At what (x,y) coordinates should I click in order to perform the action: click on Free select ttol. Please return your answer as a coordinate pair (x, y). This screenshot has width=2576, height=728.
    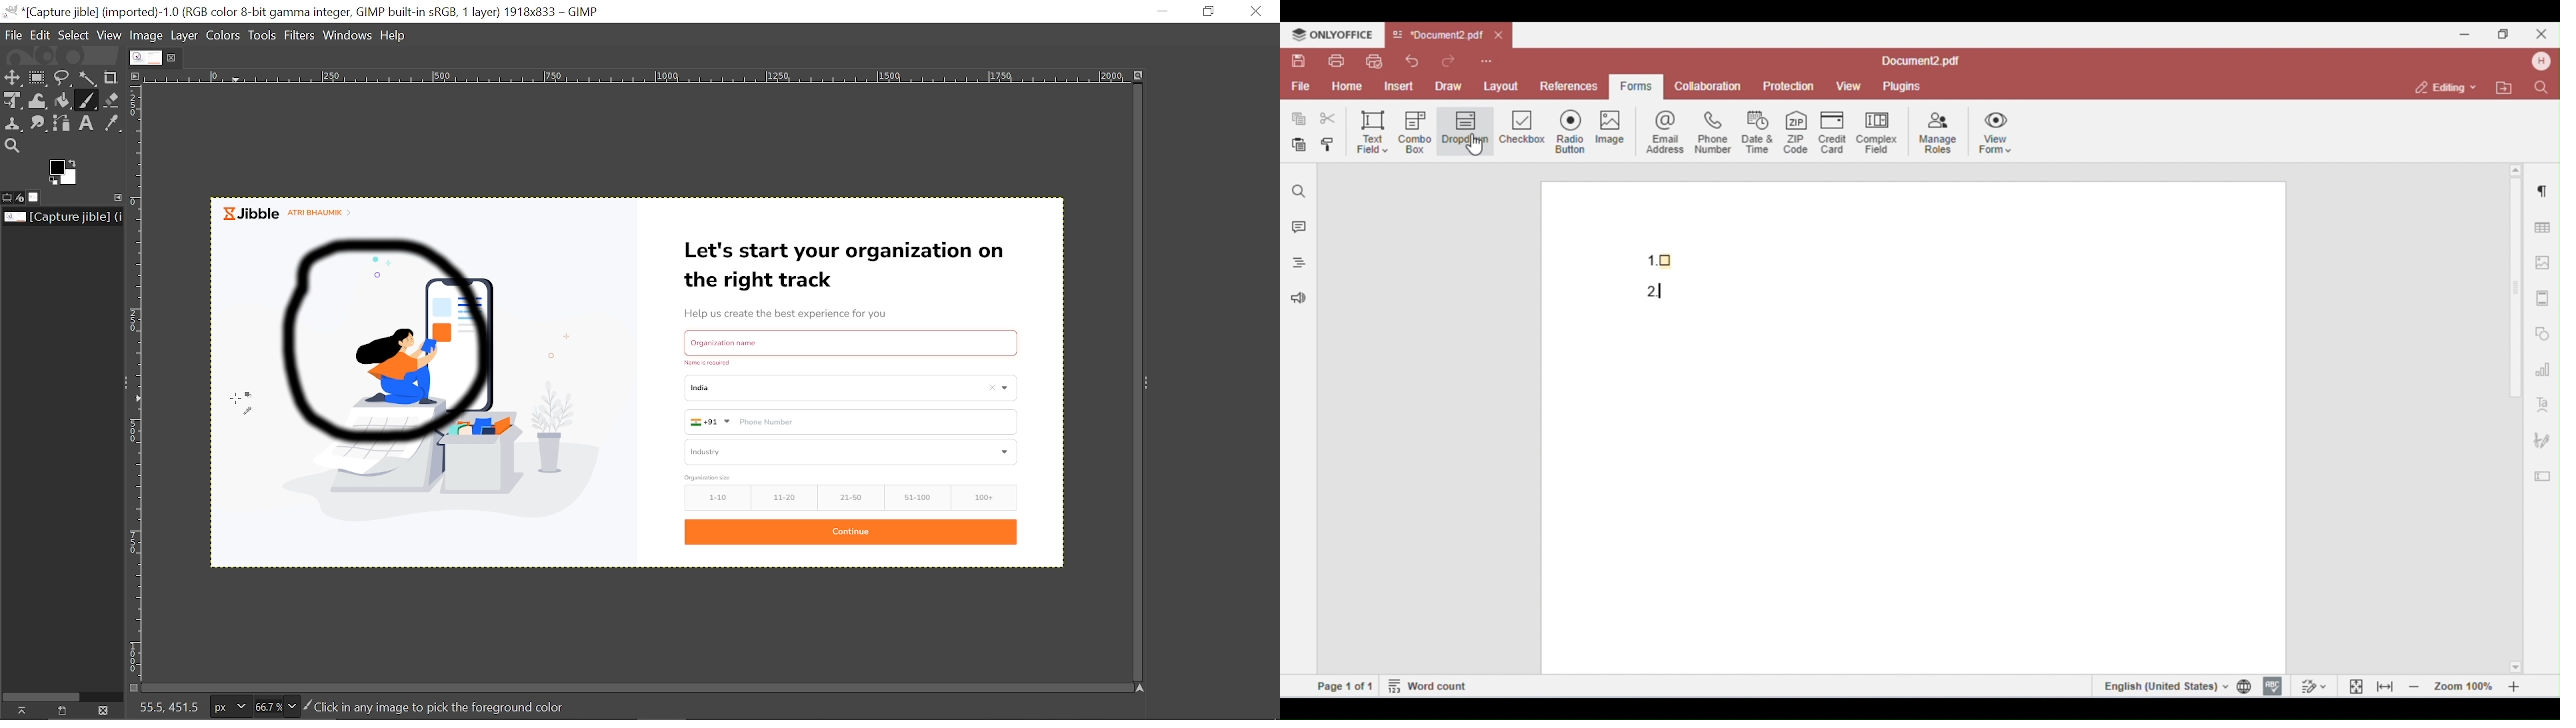
    Looking at the image, I should click on (64, 79).